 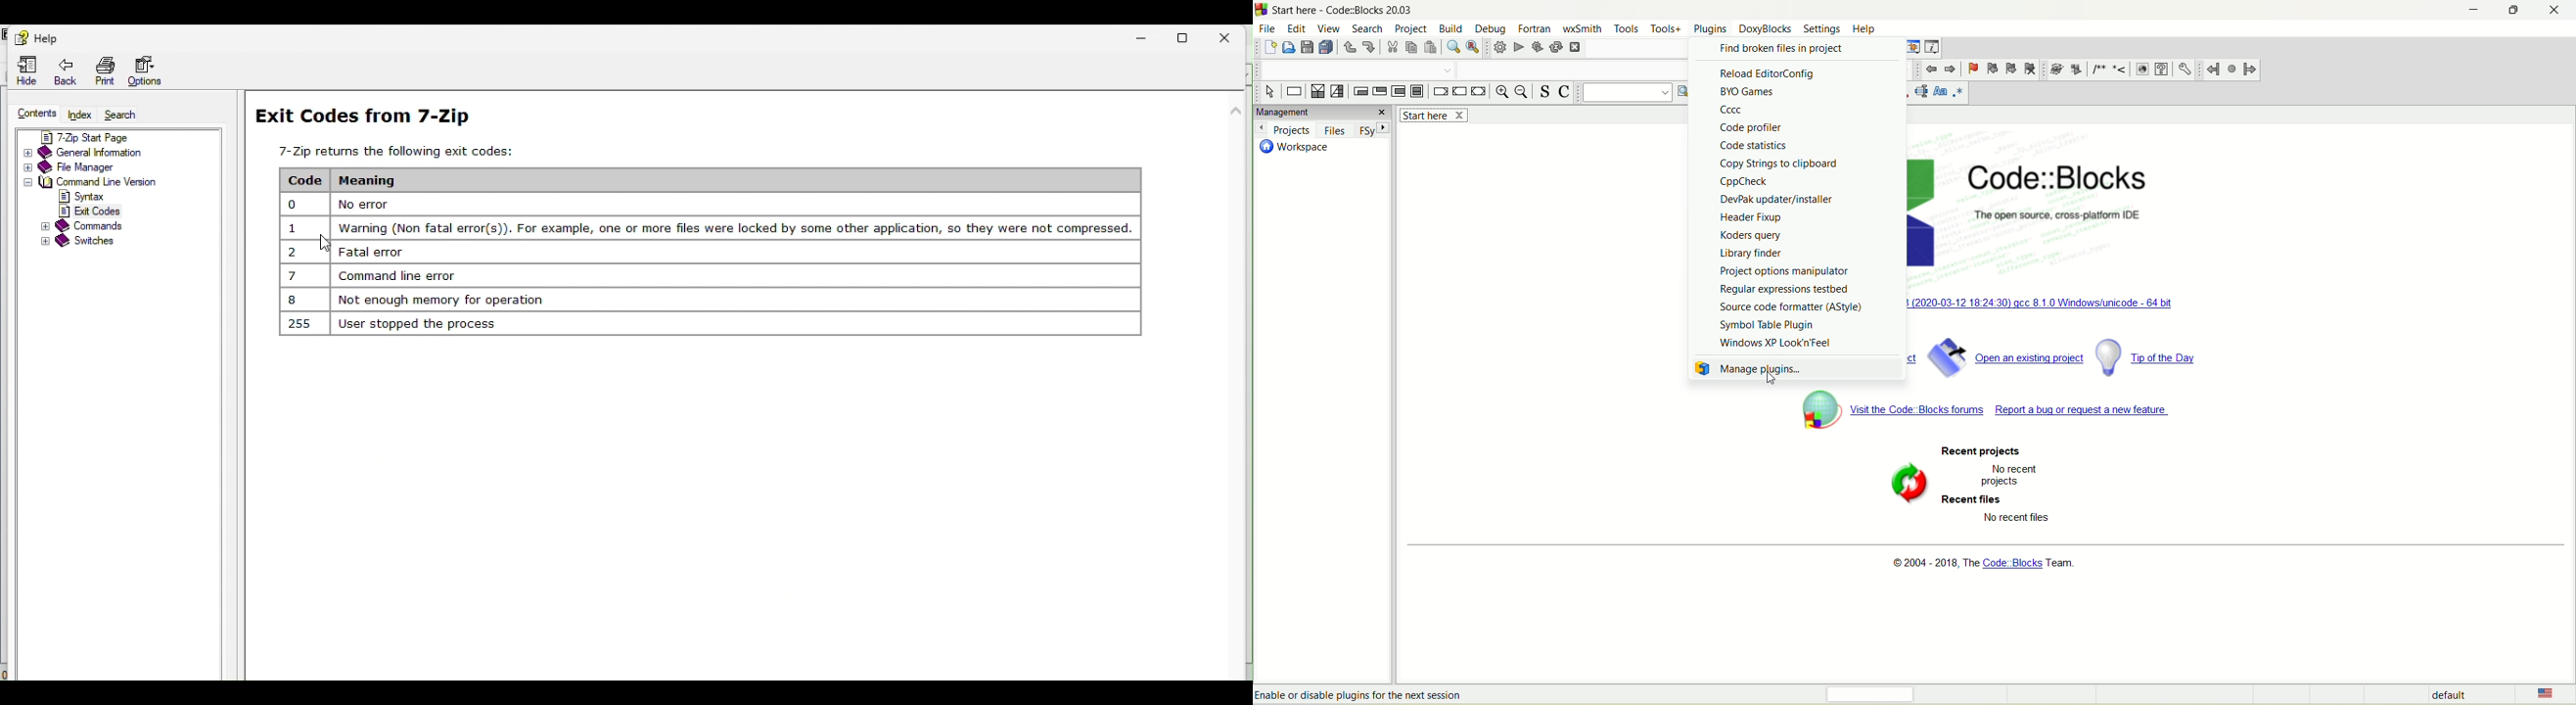 What do you see at coordinates (1269, 29) in the screenshot?
I see `file` at bounding box center [1269, 29].